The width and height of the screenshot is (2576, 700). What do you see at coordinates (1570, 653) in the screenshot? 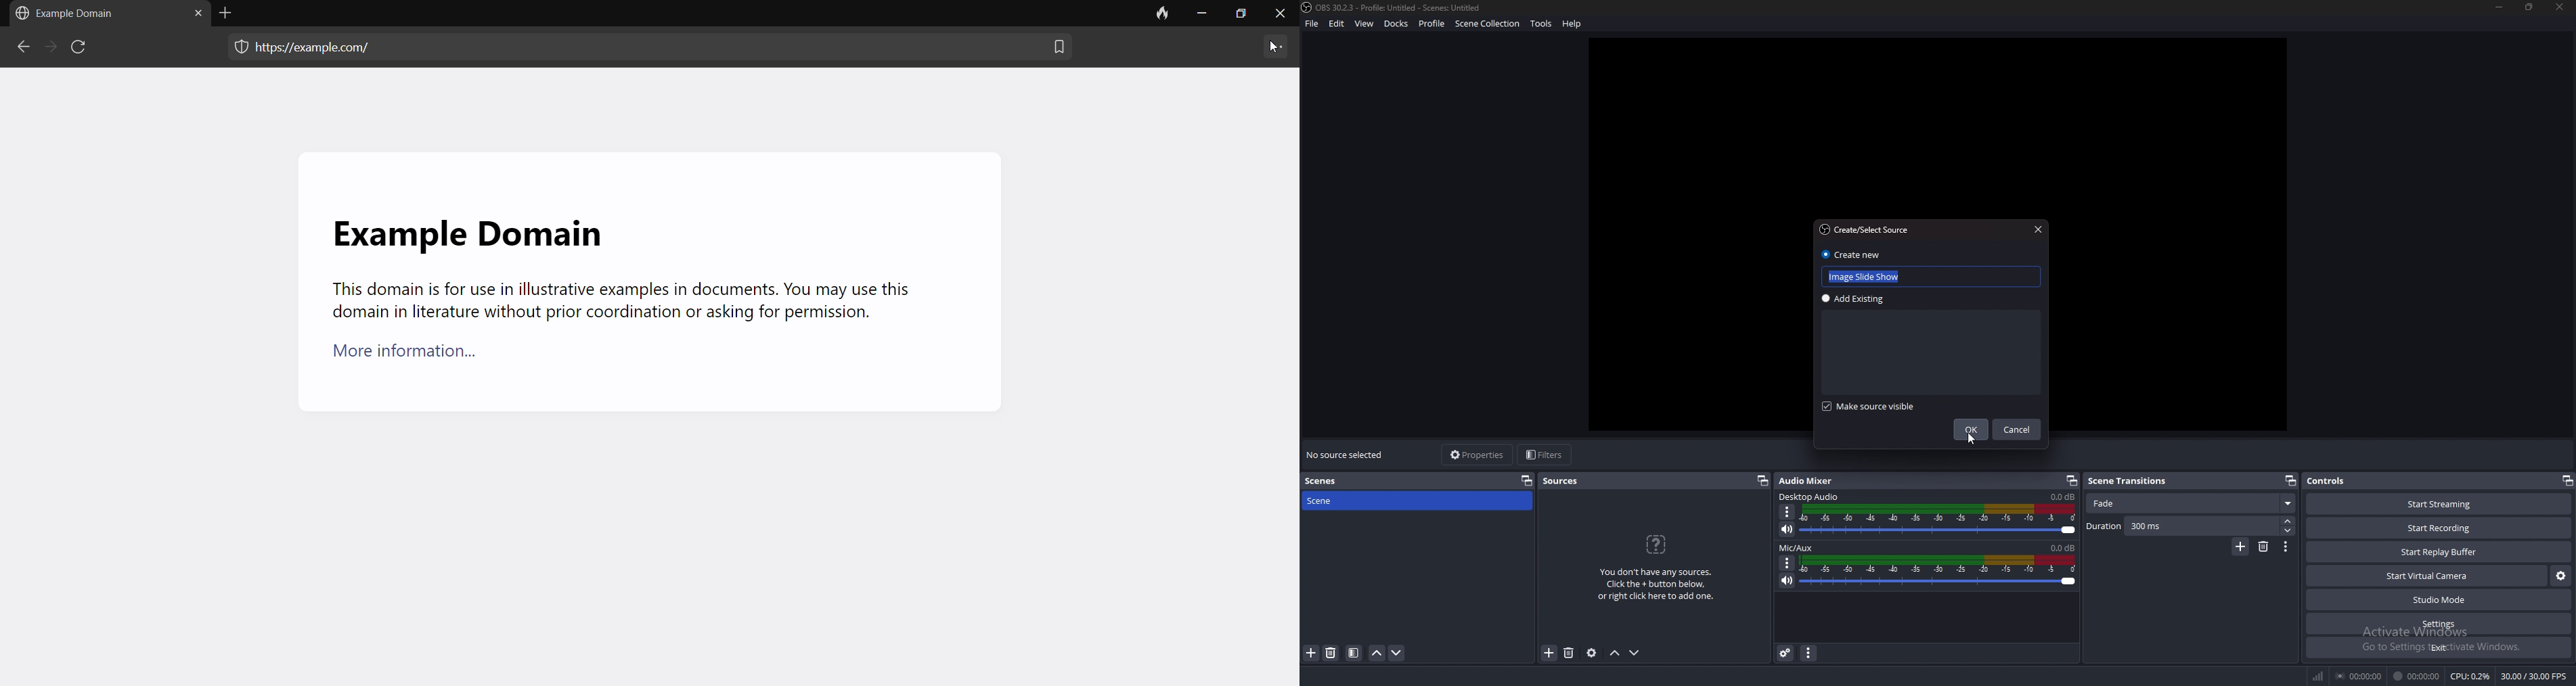
I see `remove source` at bounding box center [1570, 653].